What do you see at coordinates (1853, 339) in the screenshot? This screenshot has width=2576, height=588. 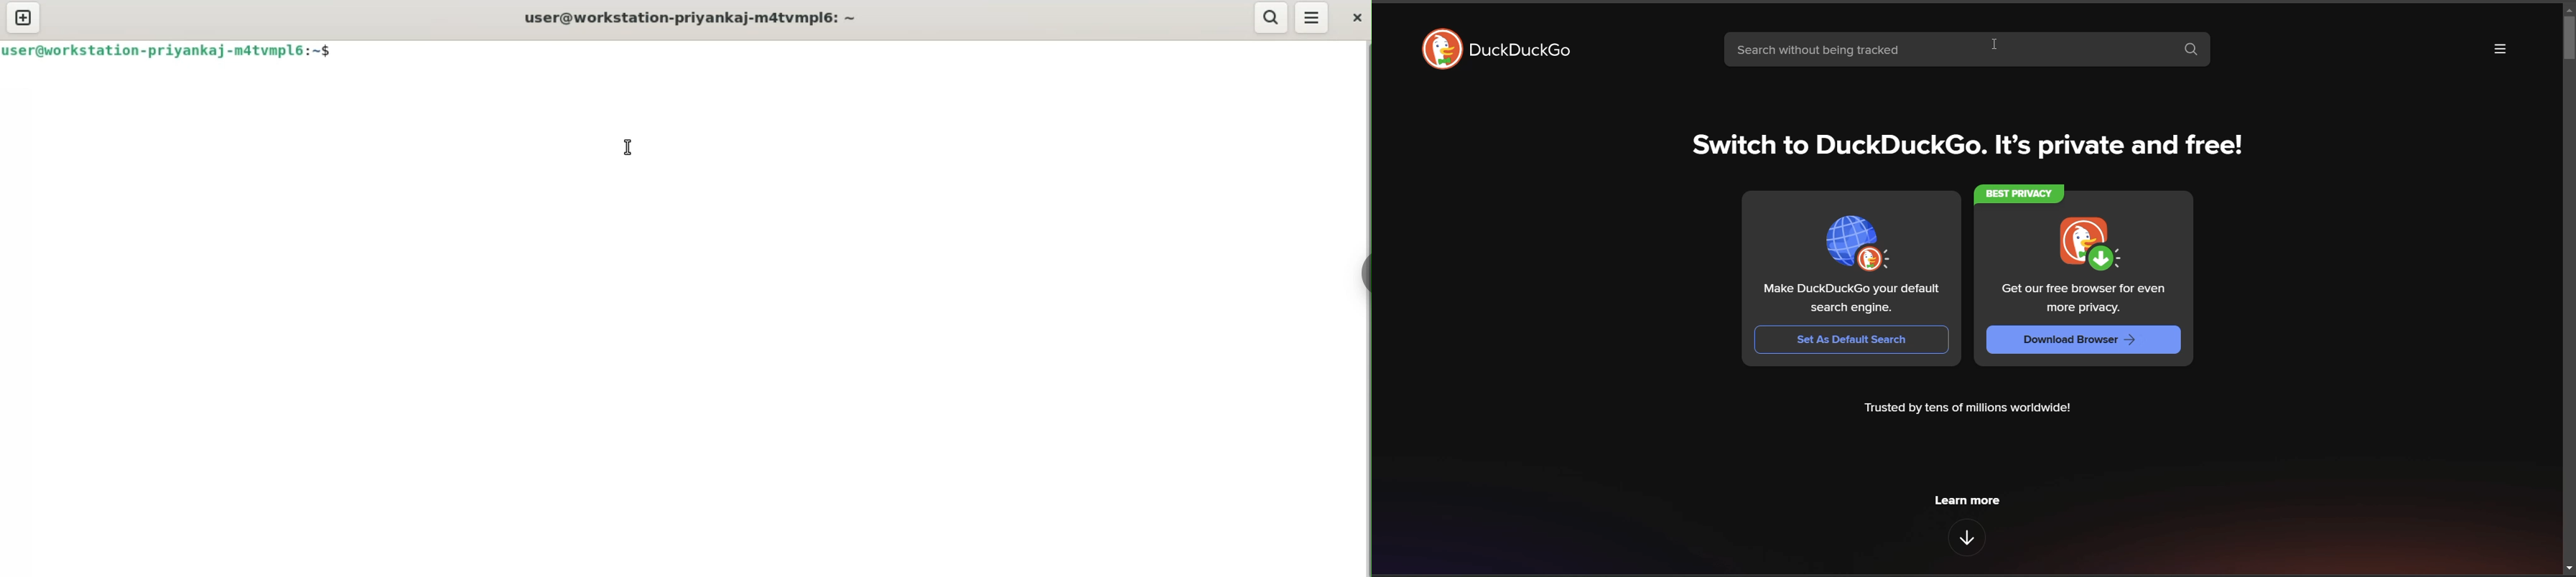 I see `Set As Default Search` at bounding box center [1853, 339].